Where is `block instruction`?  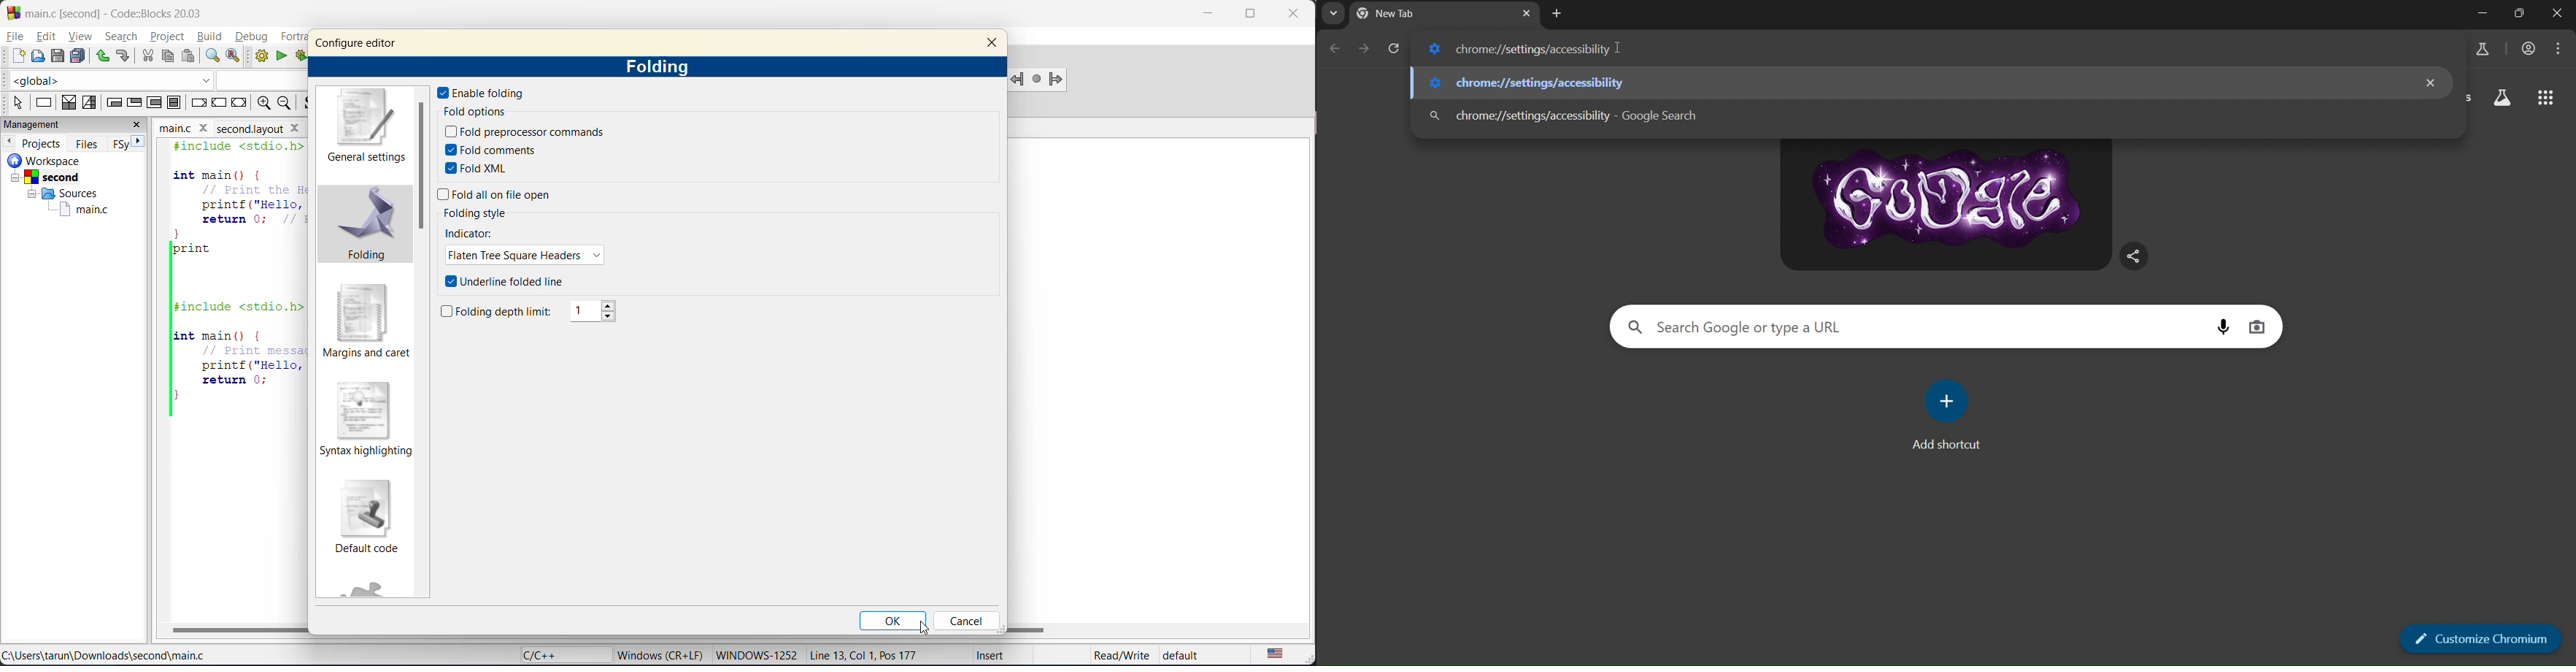
block instruction is located at coordinates (174, 103).